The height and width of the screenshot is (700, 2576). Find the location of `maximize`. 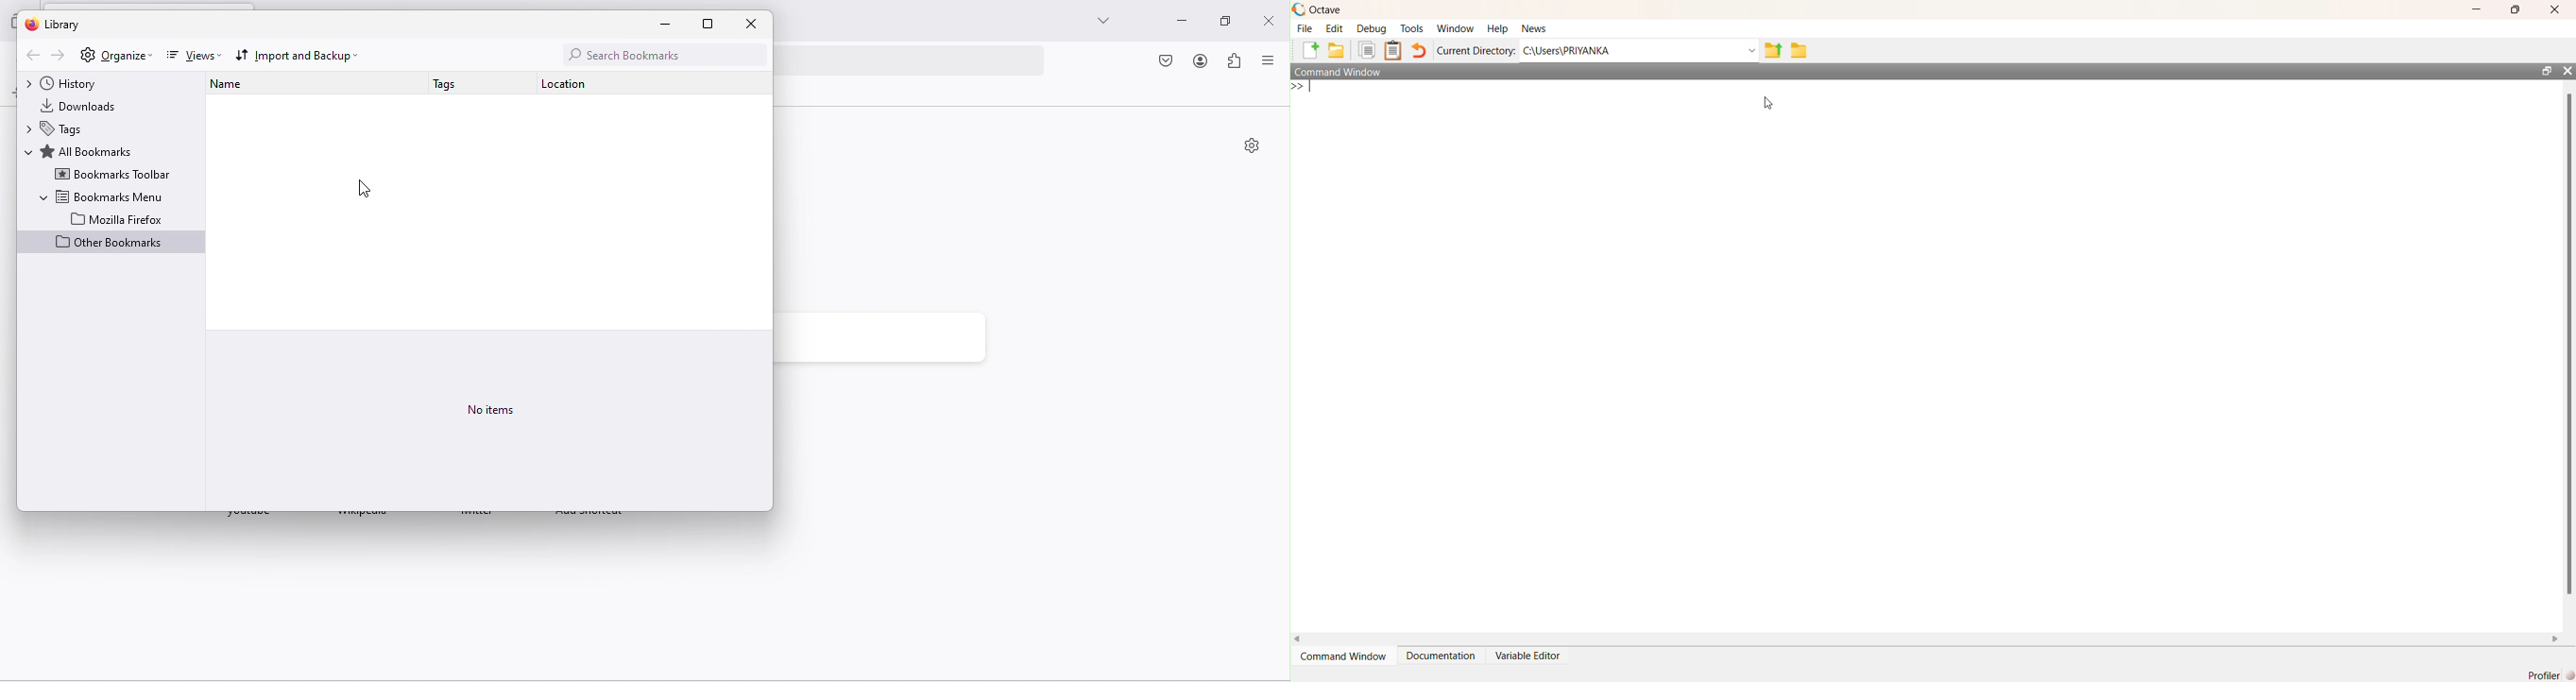

maximize is located at coordinates (1220, 22).